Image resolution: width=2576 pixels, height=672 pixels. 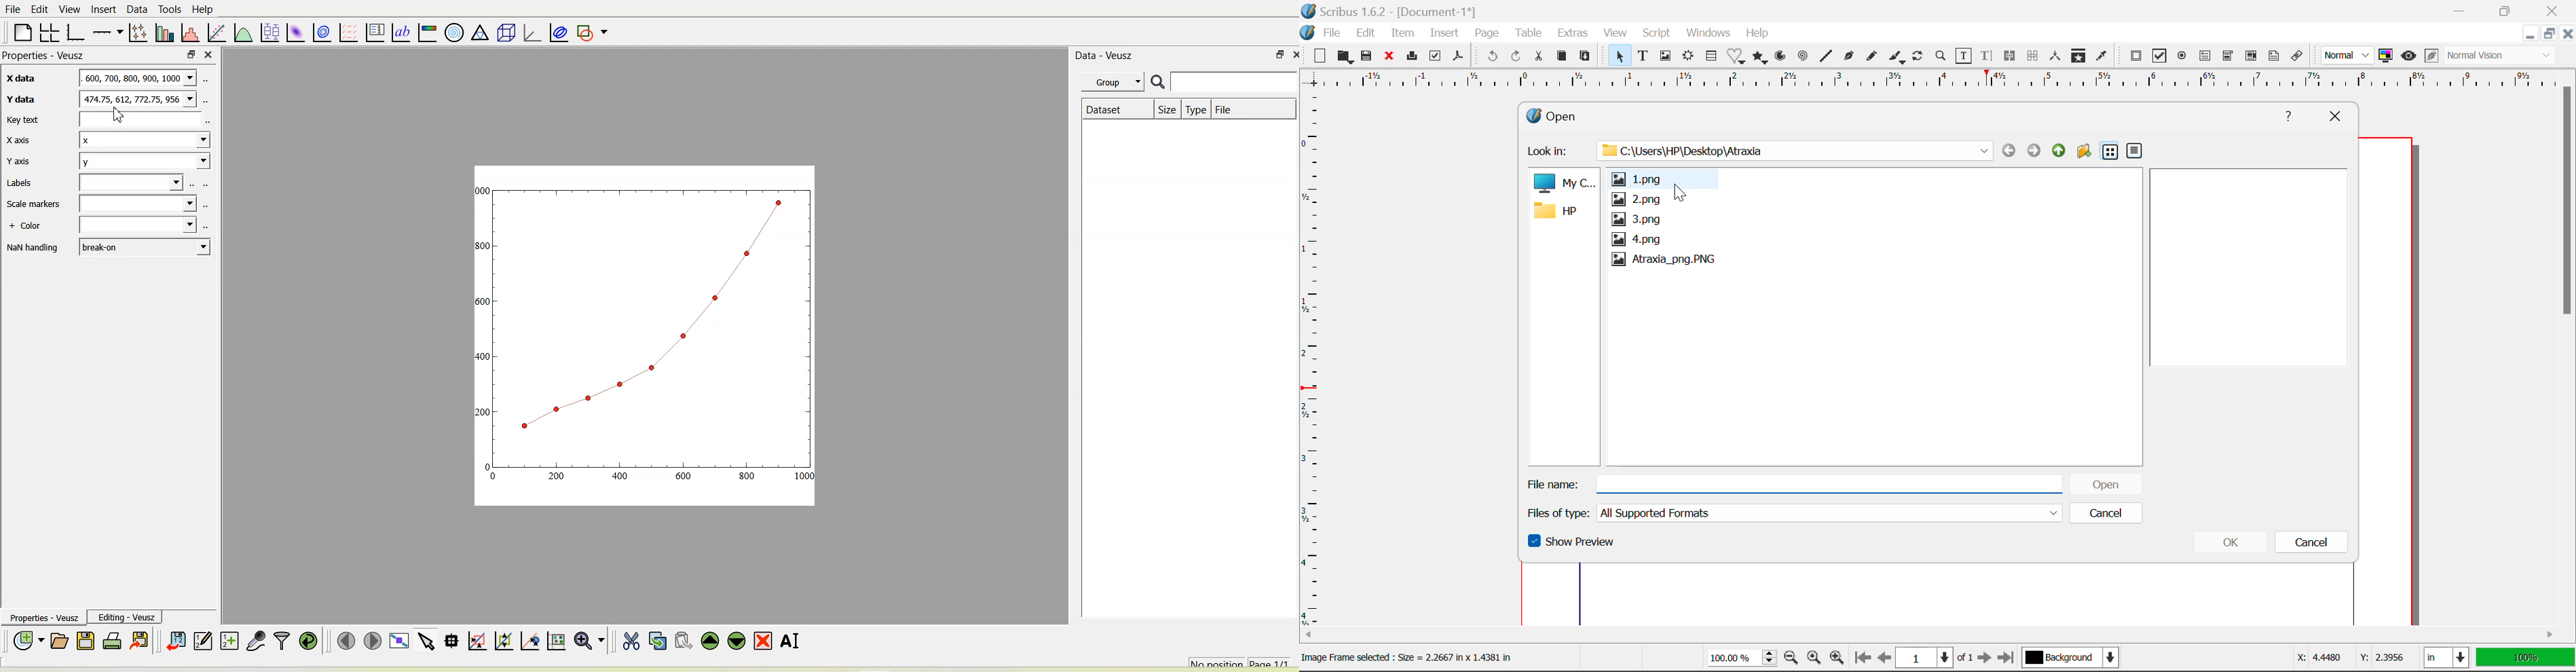 I want to click on 1.png, so click(x=1645, y=178).